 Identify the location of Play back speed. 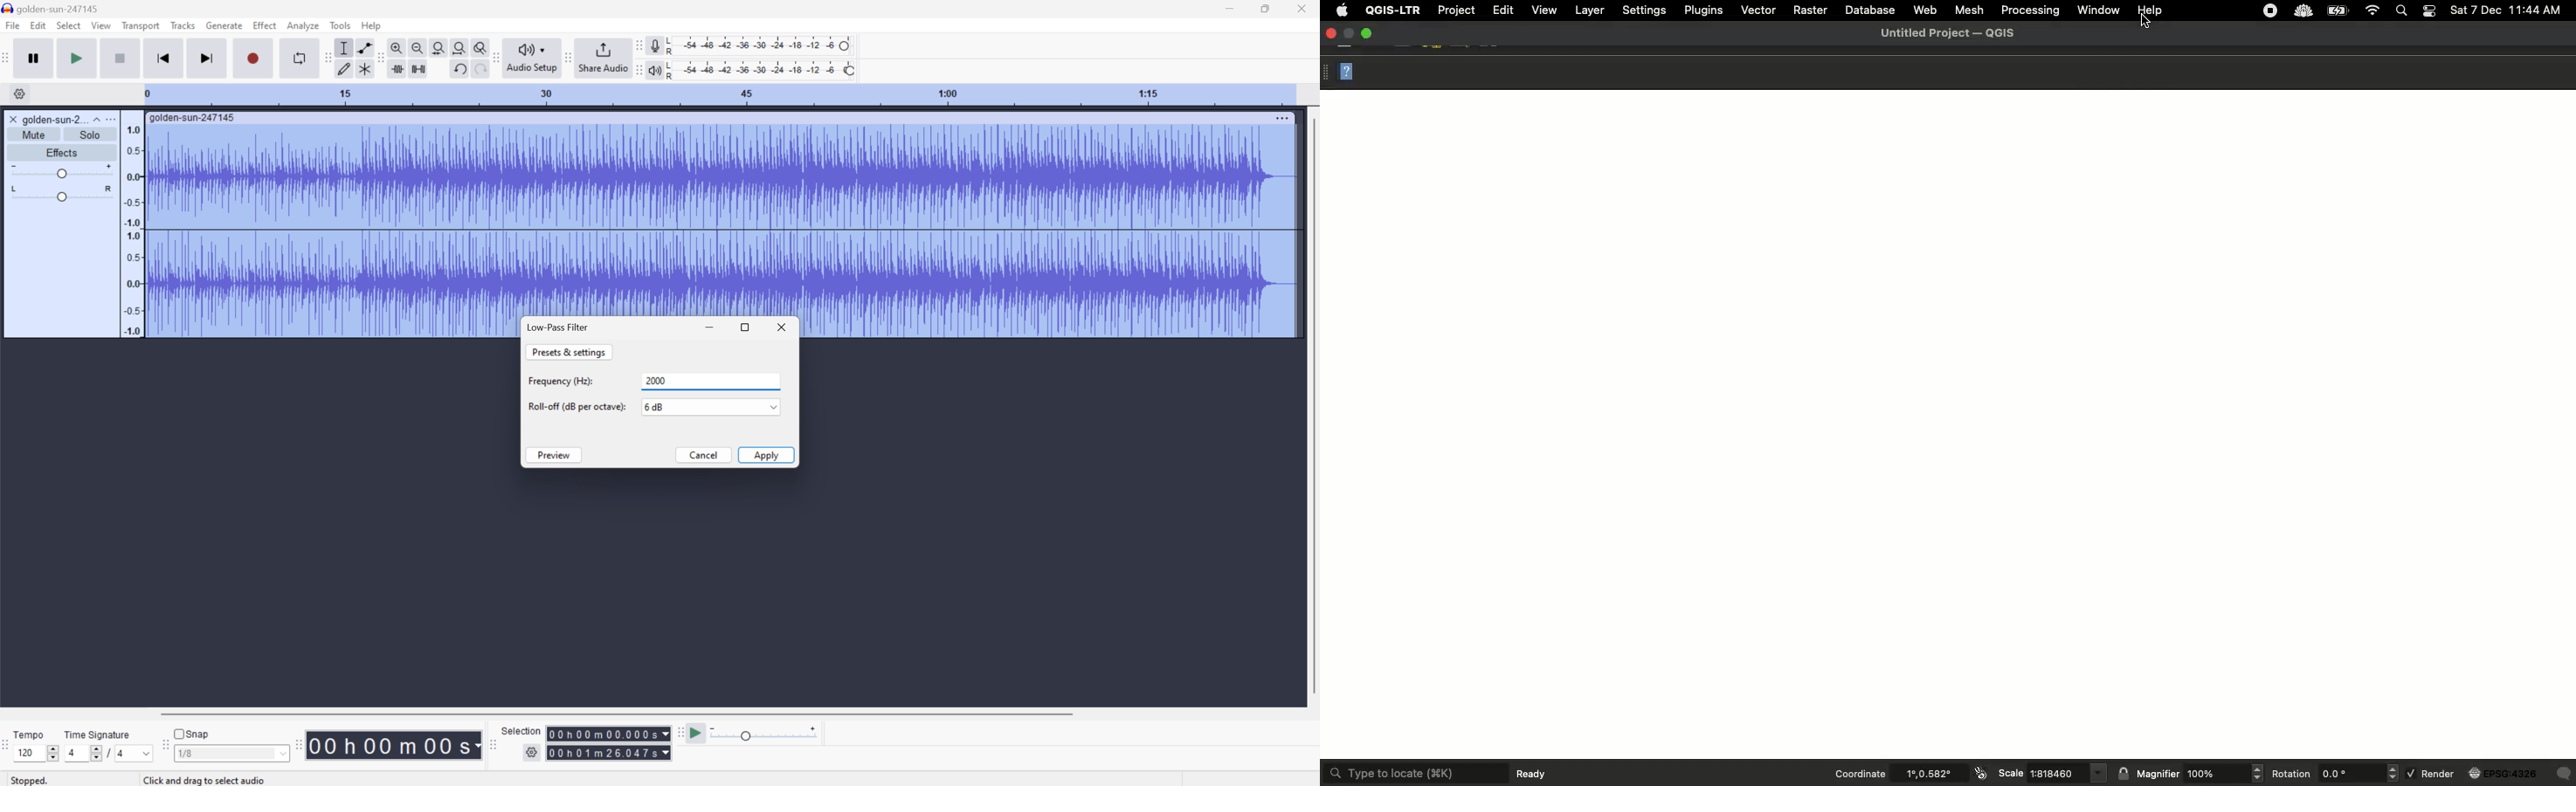
(768, 733).